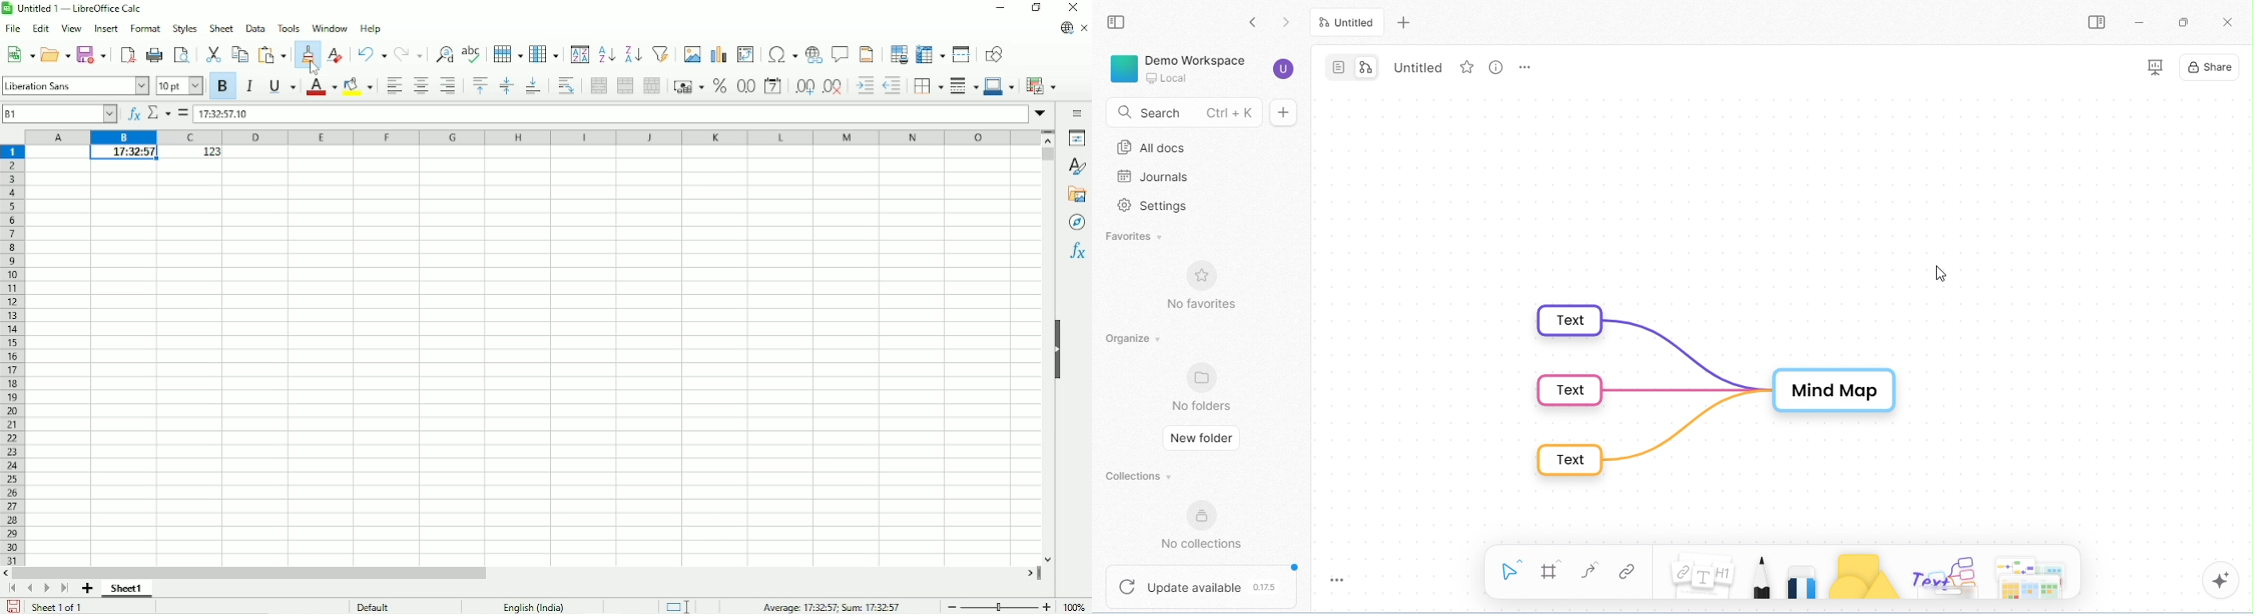  What do you see at coordinates (1074, 138) in the screenshot?
I see `Properties` at bounding box center [1074, 138].